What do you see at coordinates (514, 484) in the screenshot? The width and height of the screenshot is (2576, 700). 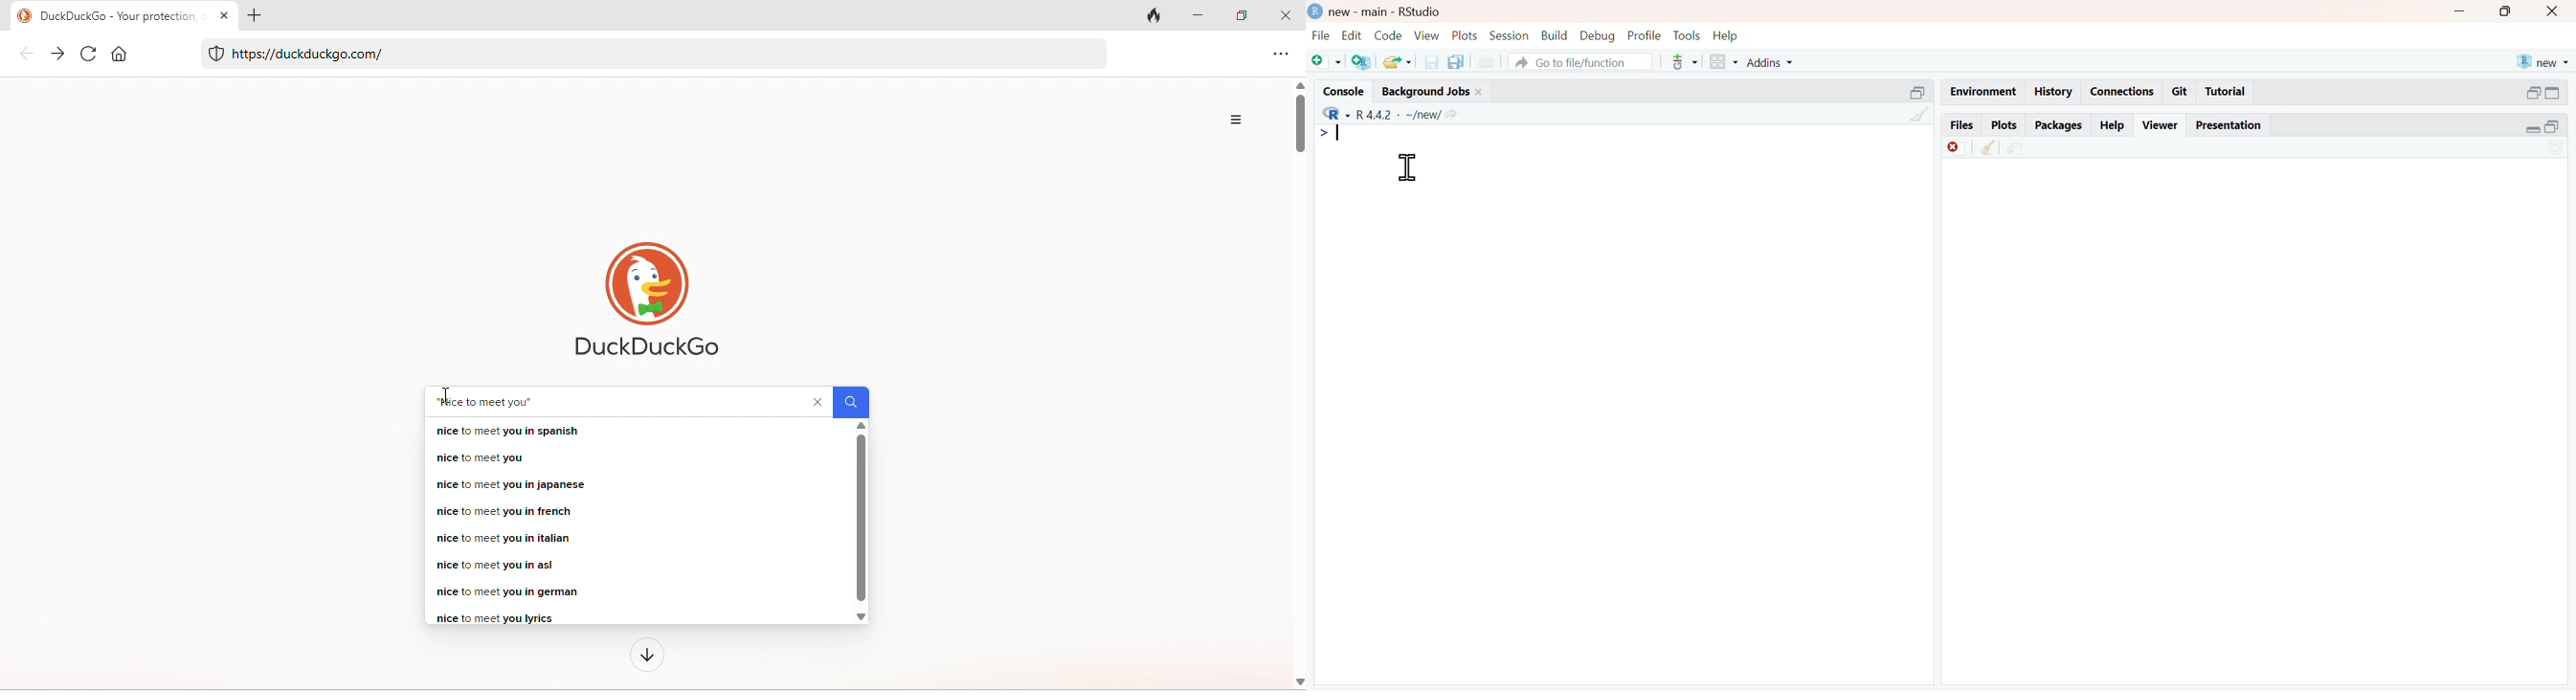 I see `nice to meet you in japanese` at bounding box center [514, 484].